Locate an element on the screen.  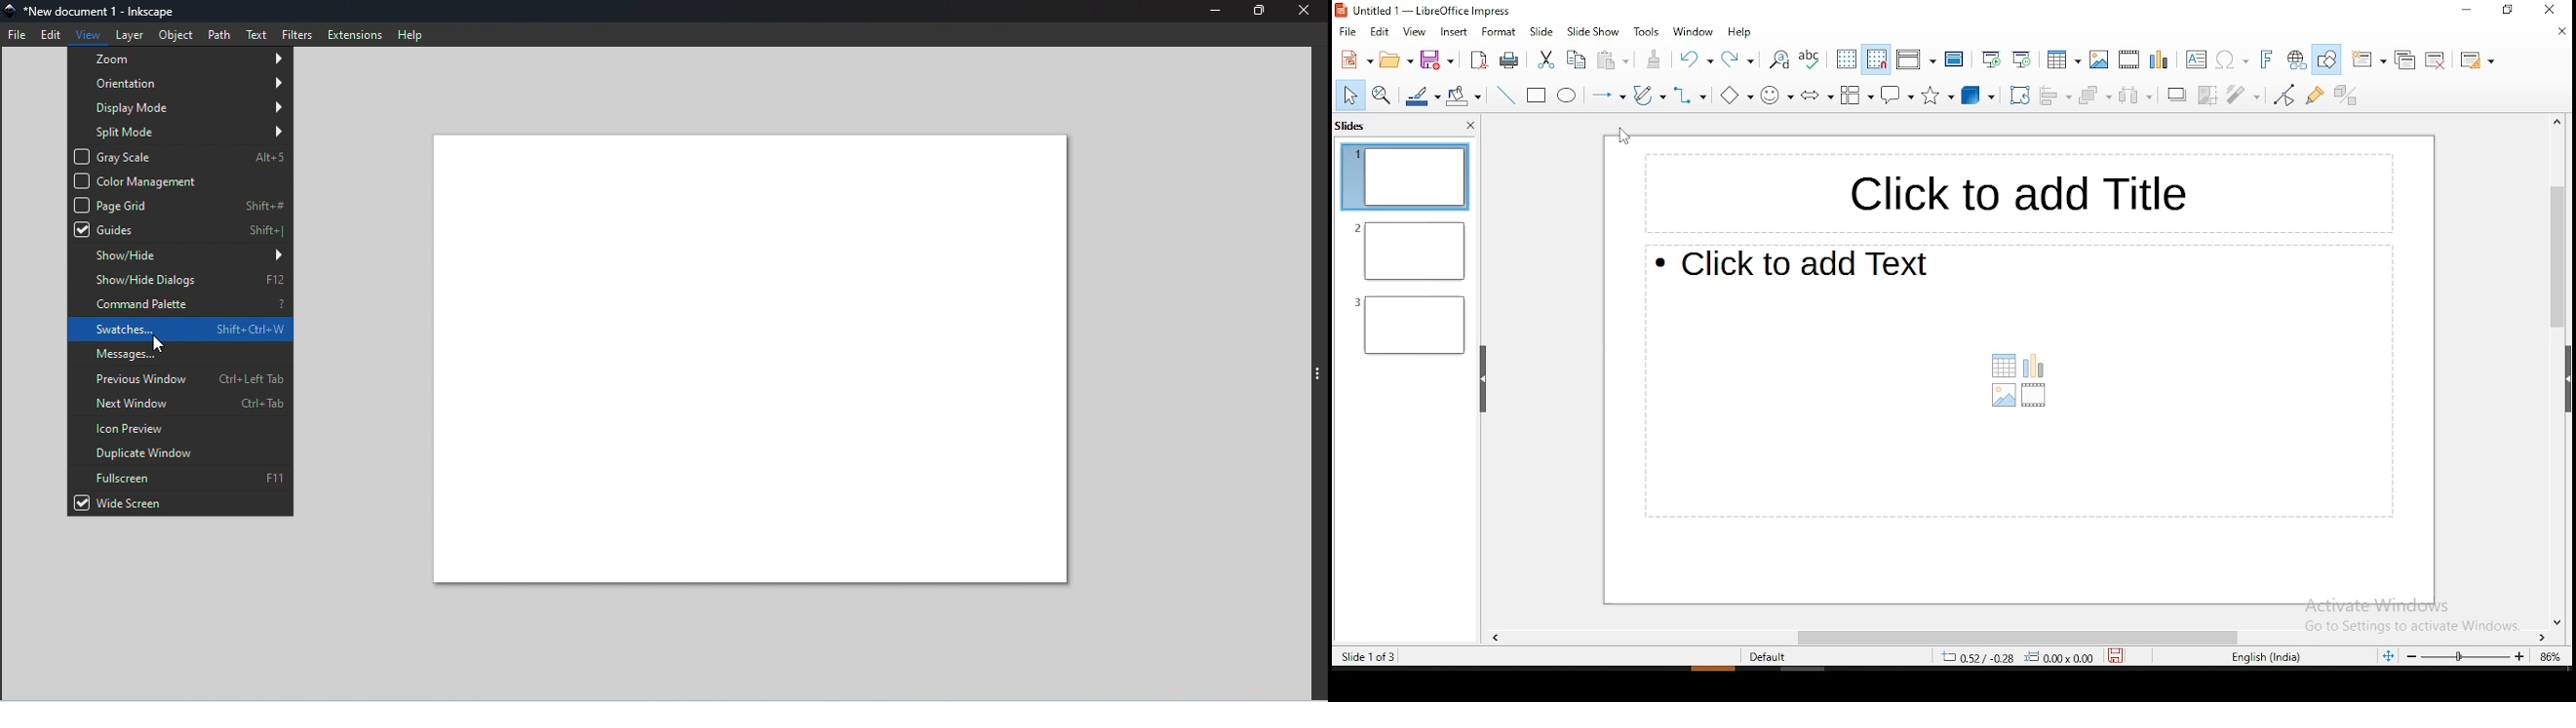
File name is located at coordinates (96, 11).